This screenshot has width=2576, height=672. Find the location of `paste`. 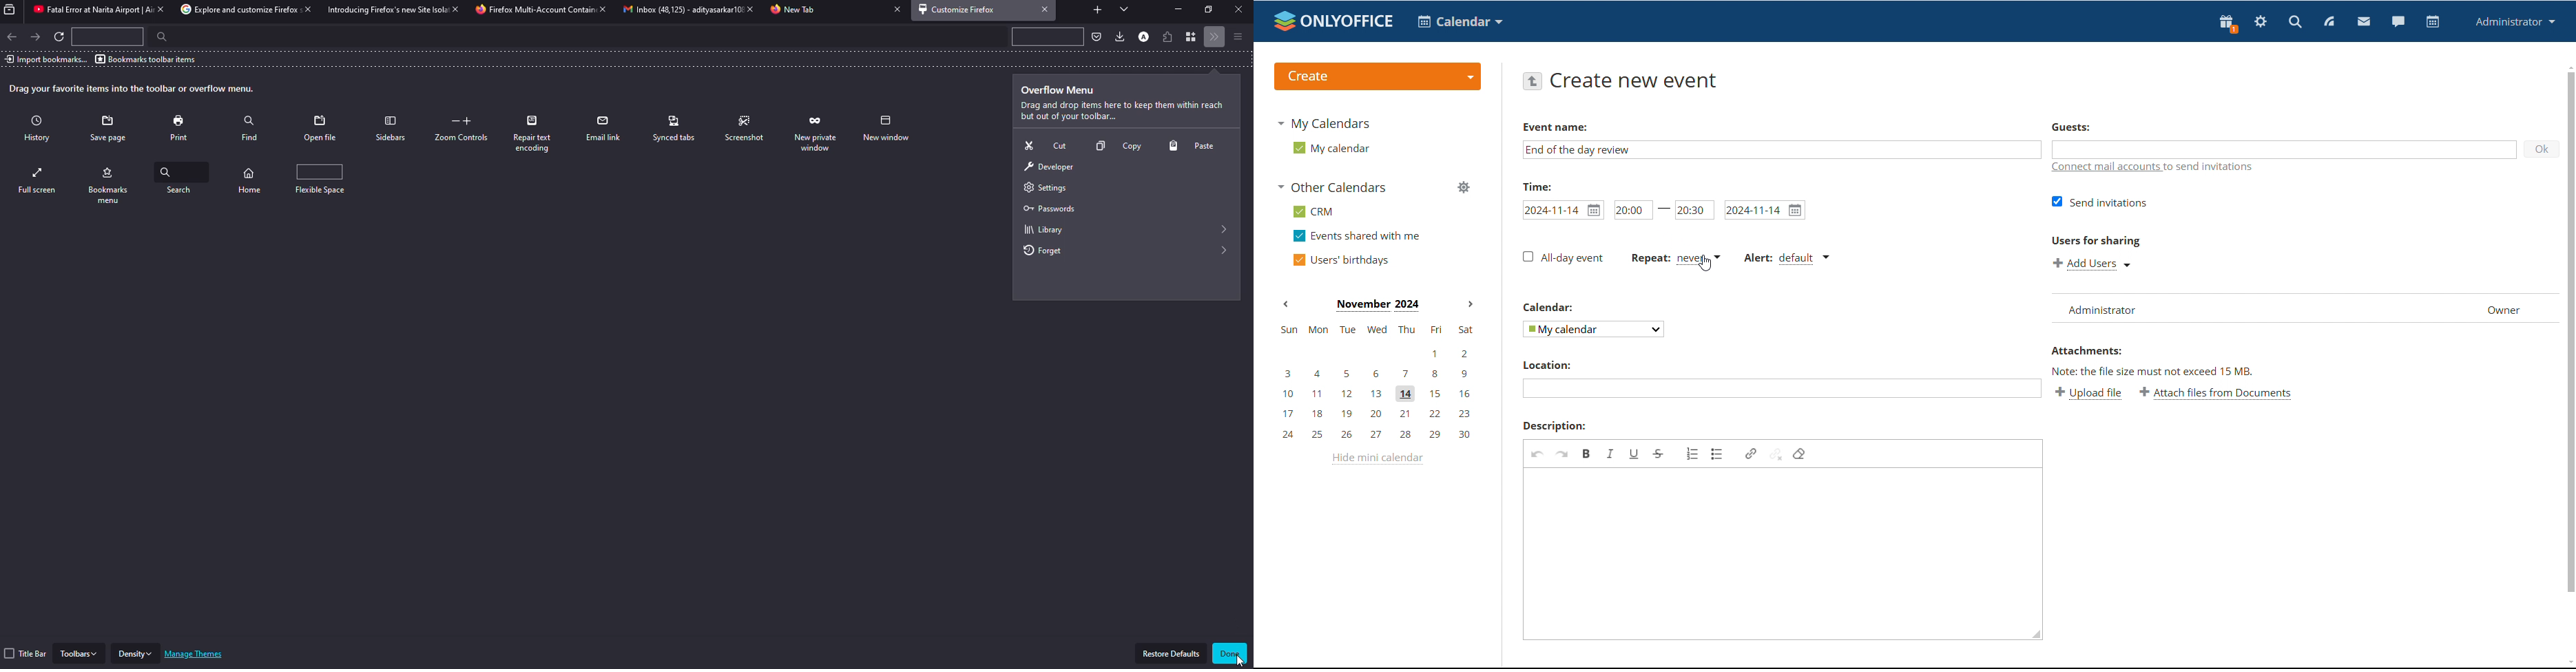

paste is located at coordinates (1196, 146).